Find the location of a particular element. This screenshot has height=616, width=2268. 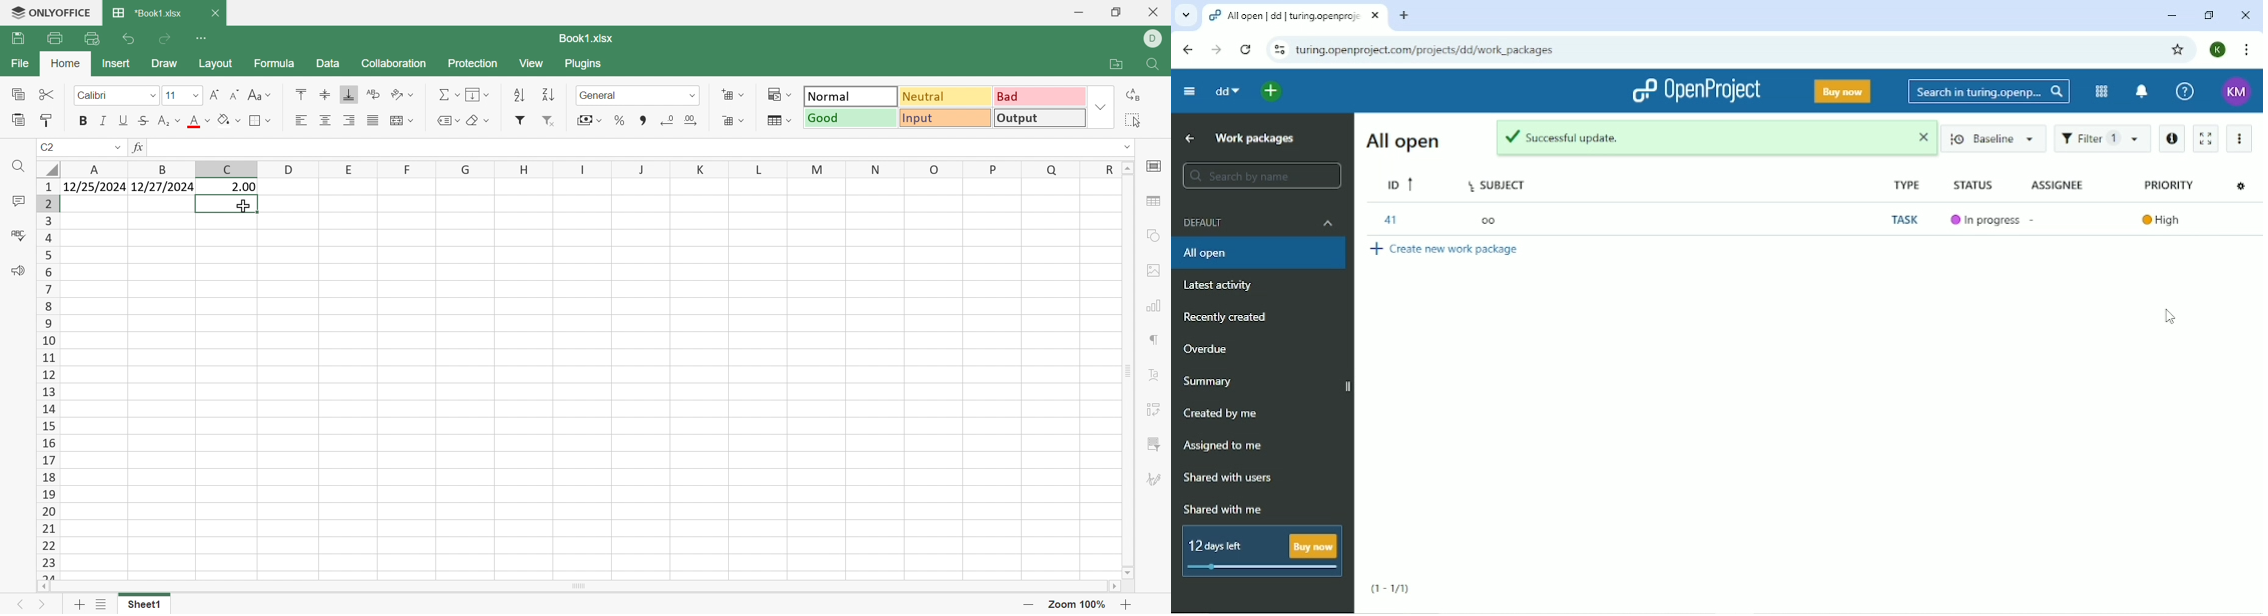

Feedback & Support is located at coordinates (19, 270).